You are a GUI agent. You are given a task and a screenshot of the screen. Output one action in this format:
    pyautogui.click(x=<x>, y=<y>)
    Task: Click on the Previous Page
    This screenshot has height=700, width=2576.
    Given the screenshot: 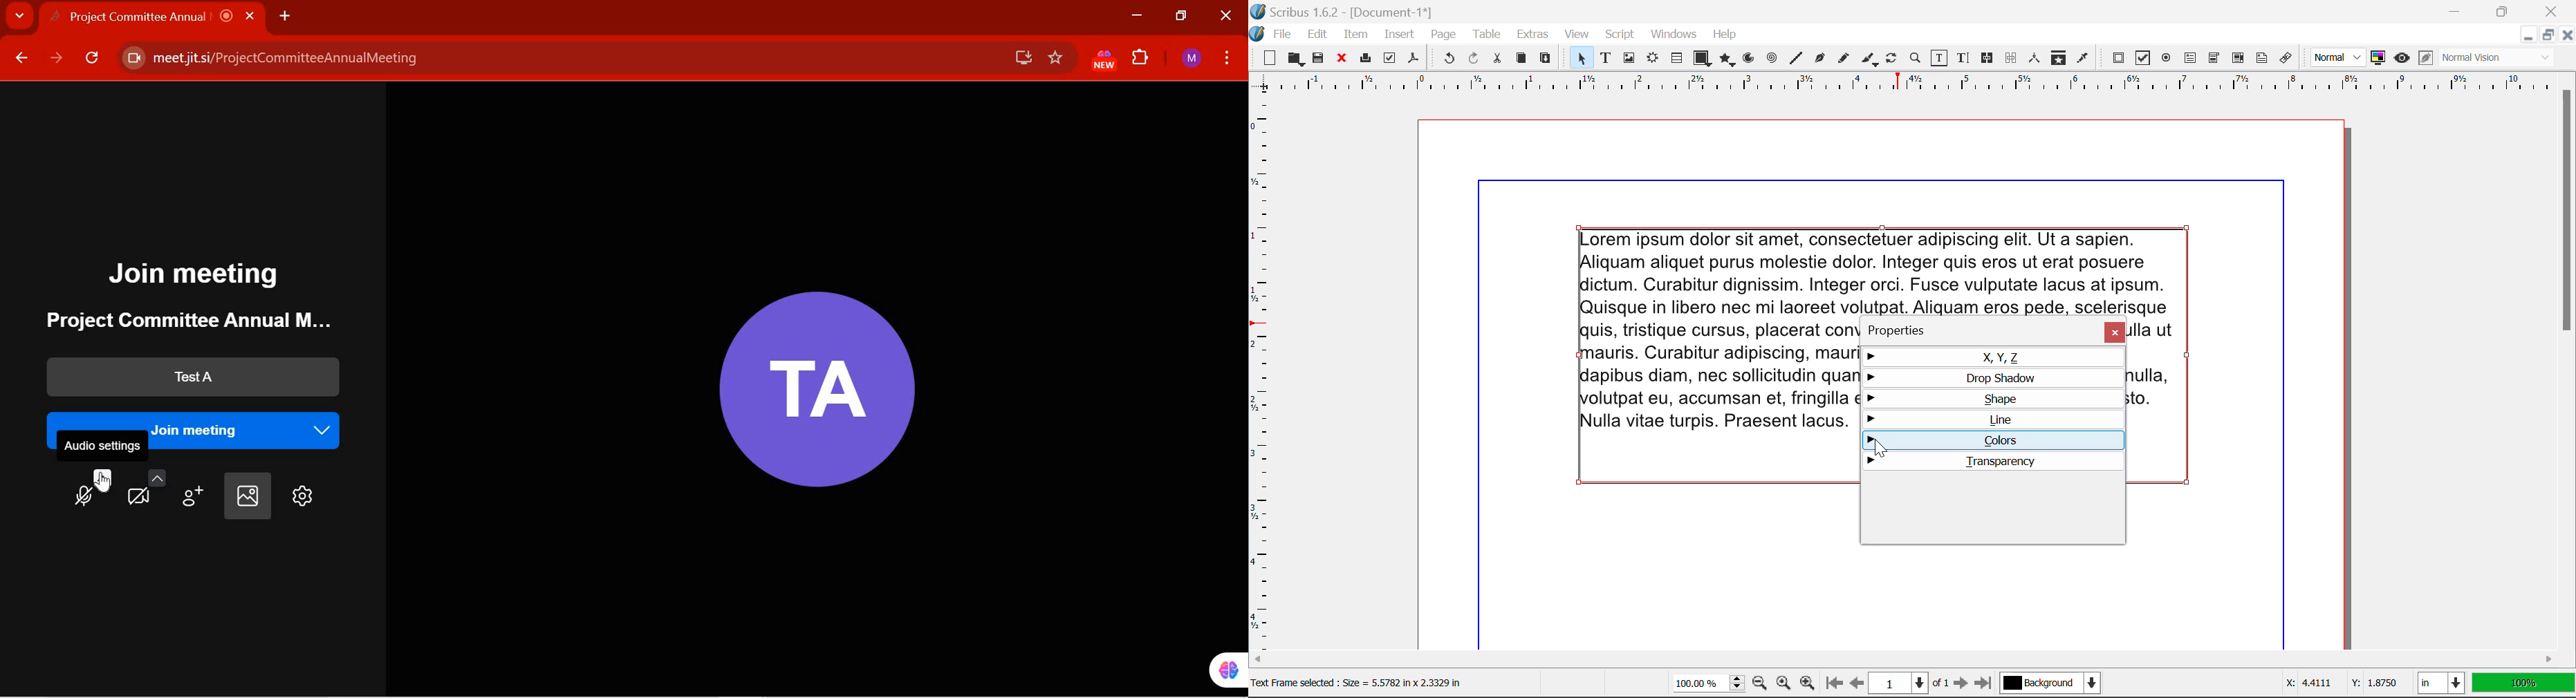 What is the action you would take?
    pyautogui.click(x=1857, y=685)
    